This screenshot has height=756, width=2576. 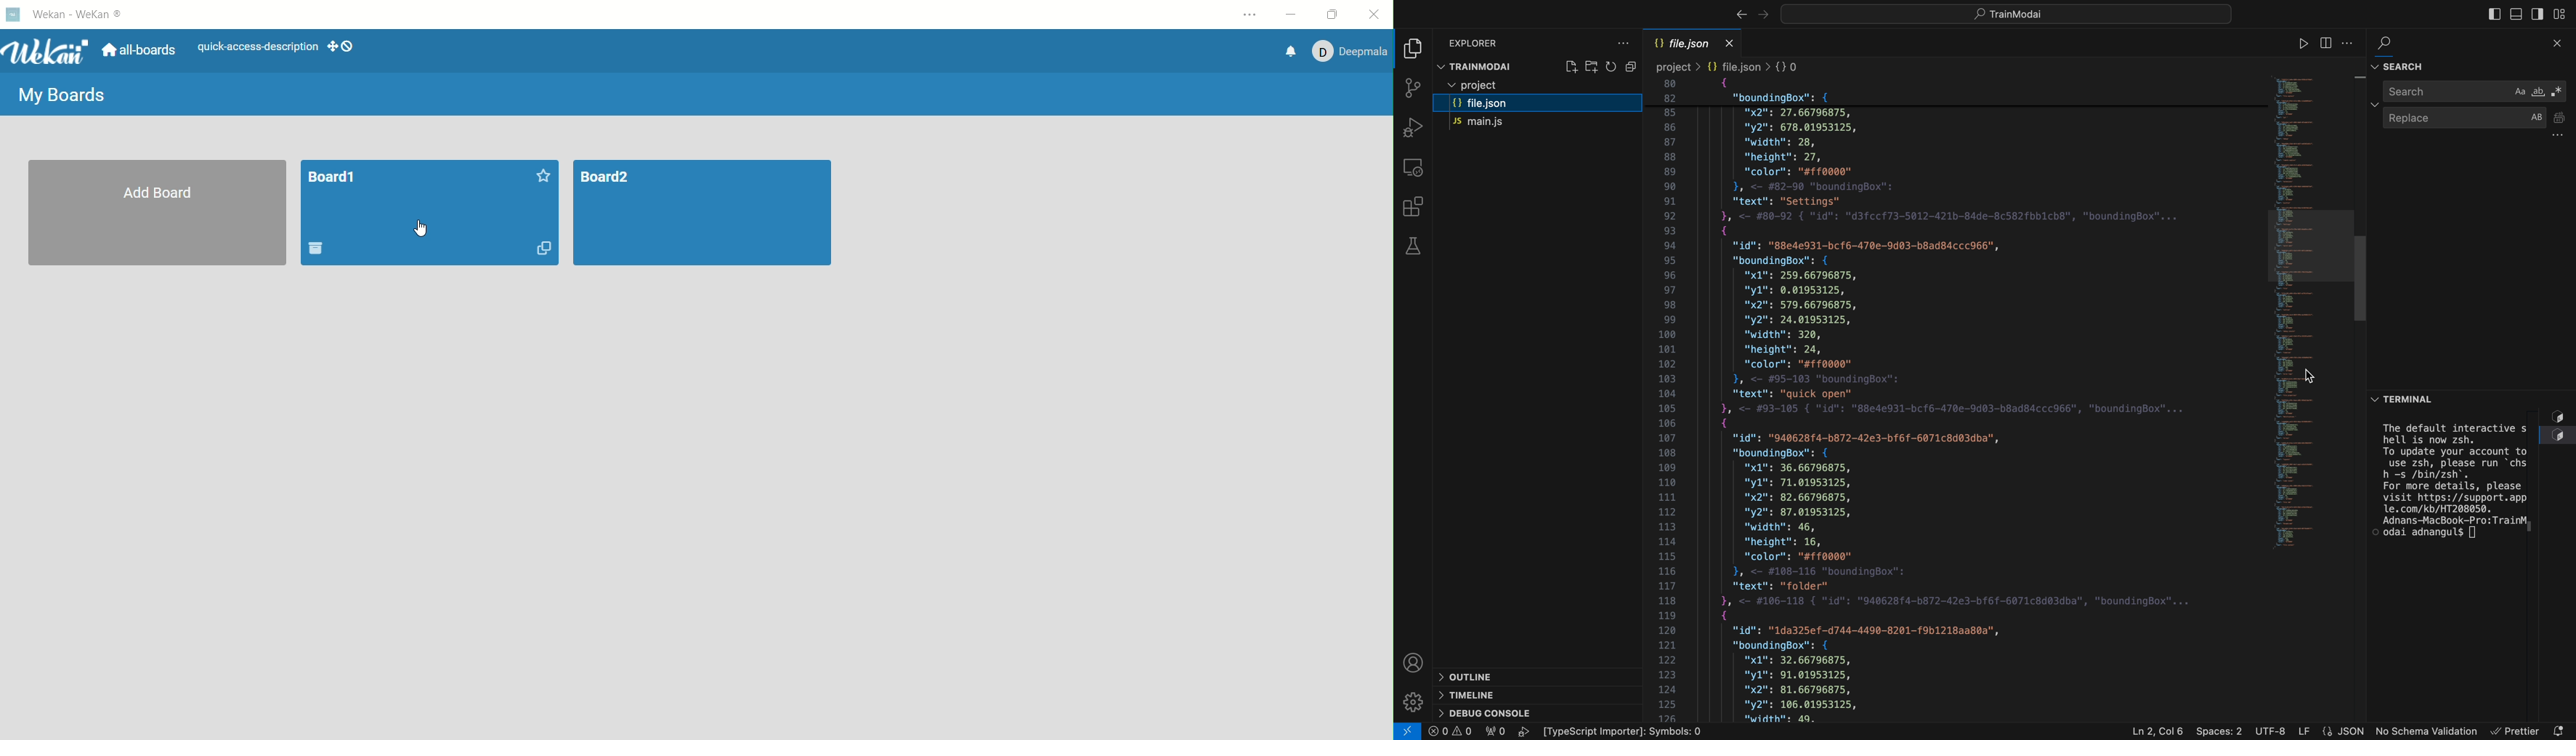 What do you see at coordinates (533, 177) in the screenshot?
I see `favorite` at bounding box center [533, 177].